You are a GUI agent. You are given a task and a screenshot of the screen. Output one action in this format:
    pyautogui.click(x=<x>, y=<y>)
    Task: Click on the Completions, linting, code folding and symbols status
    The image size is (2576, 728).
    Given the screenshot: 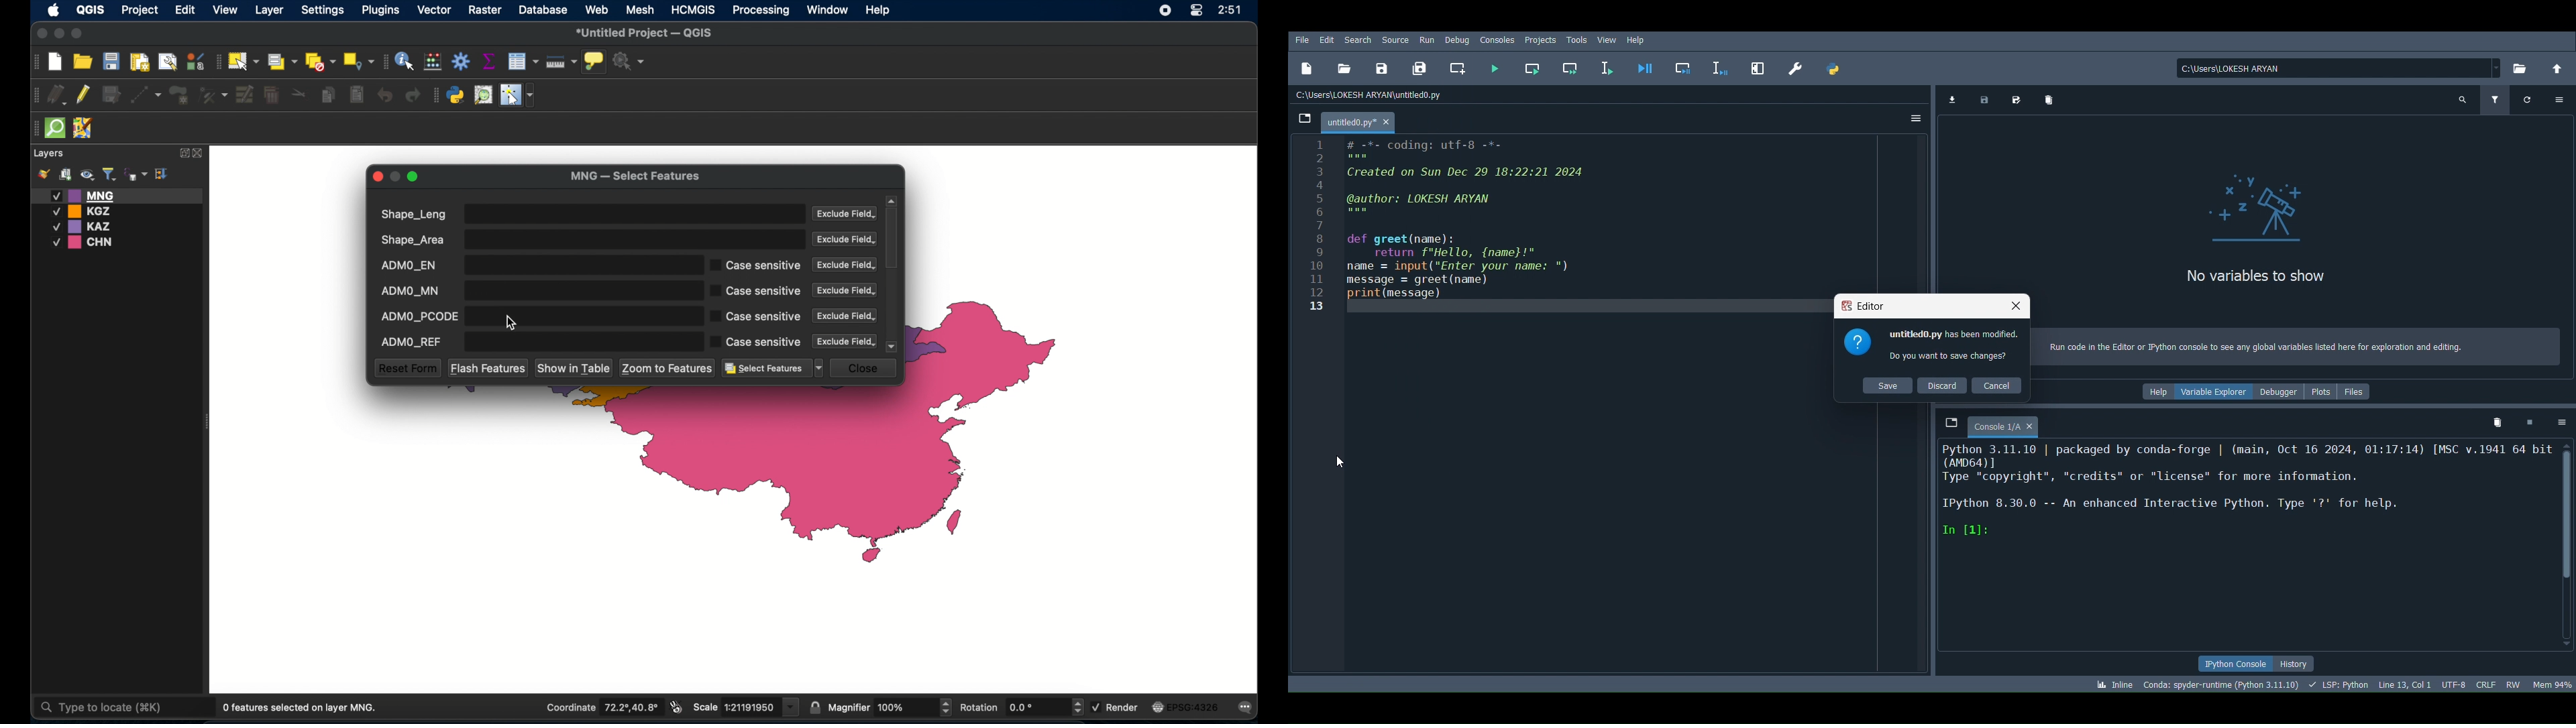 What is the action you would take?
    pyautogui.click(x=2337, y=685)
    